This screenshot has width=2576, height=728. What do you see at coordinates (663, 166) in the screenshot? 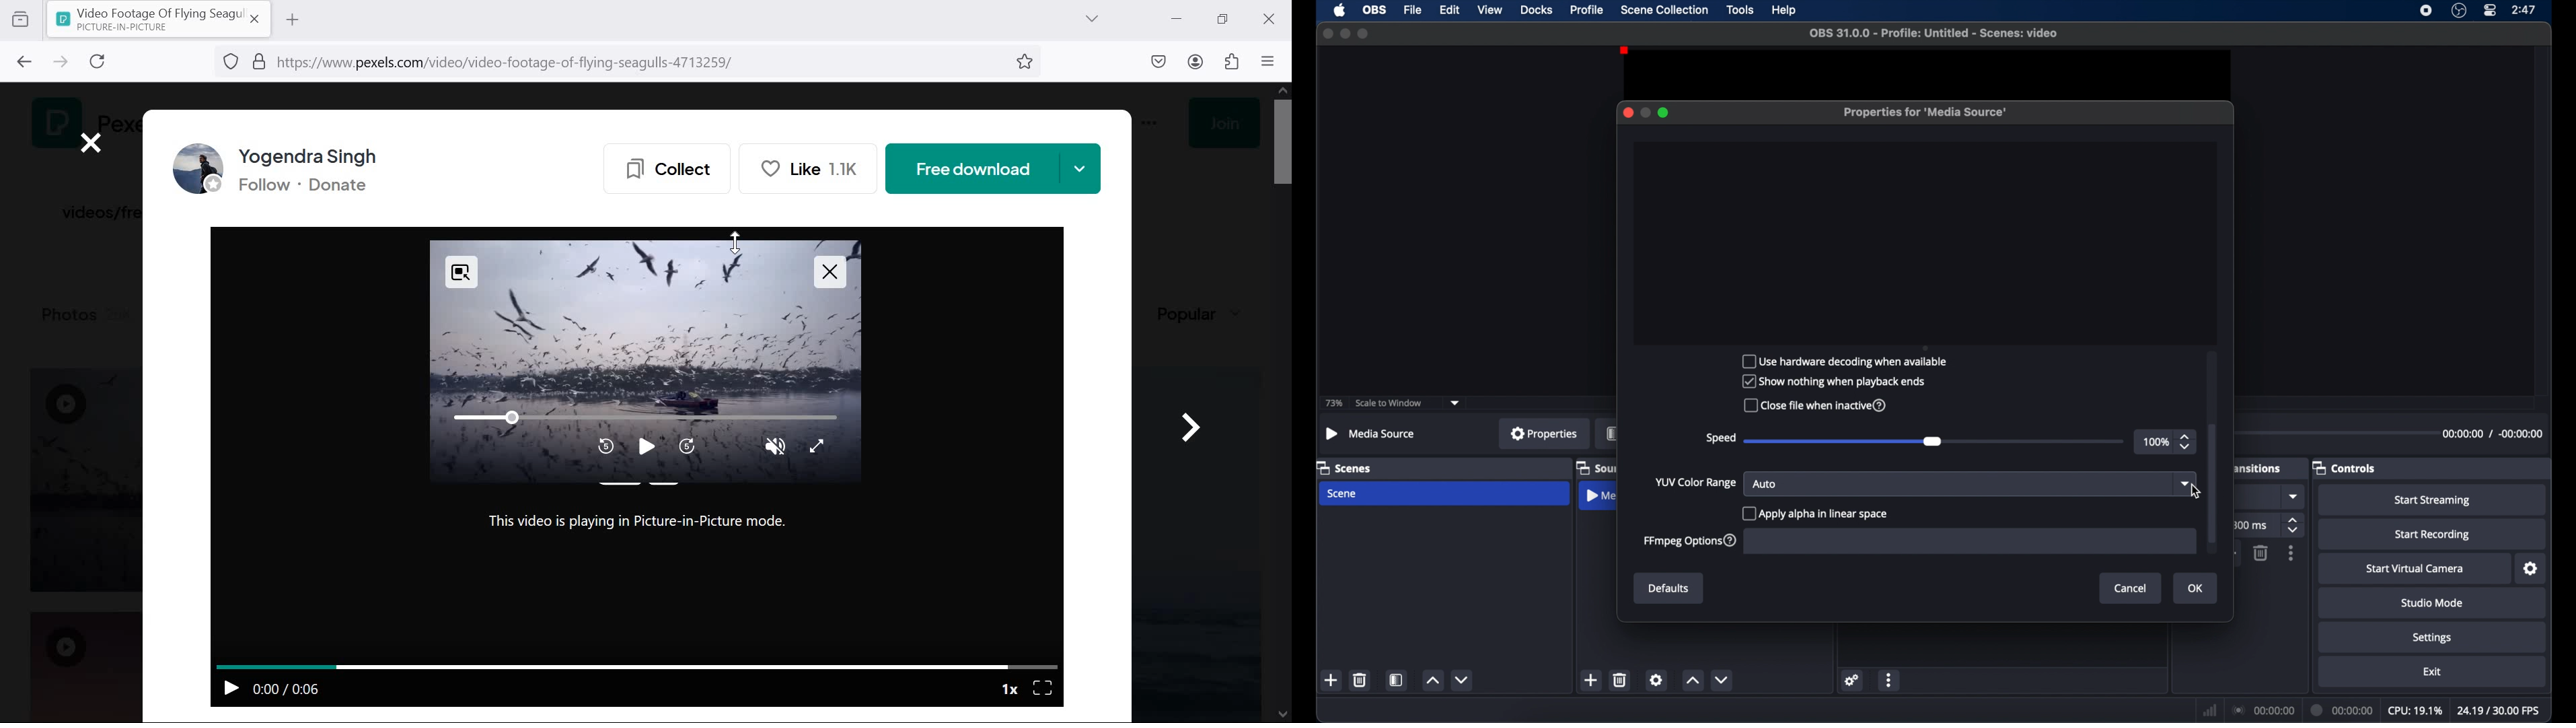
I see `collect` at bounding box center [663, 166].